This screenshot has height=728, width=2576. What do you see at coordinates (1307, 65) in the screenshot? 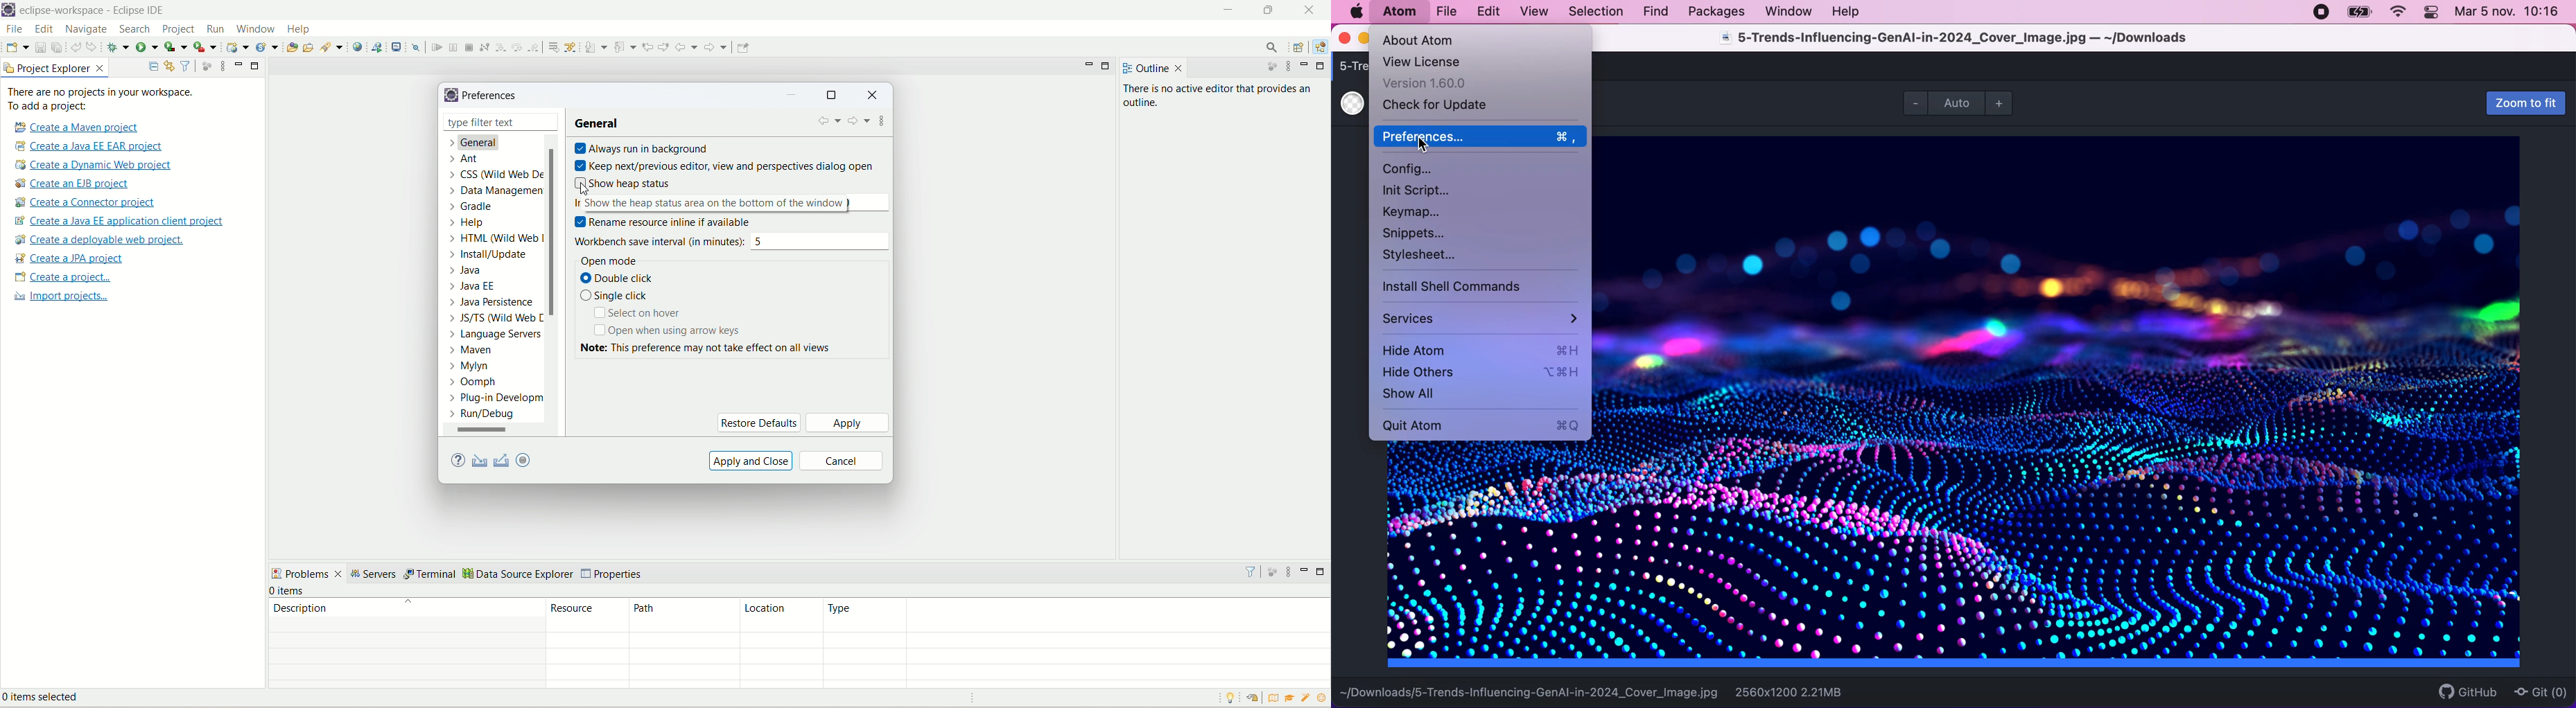
I see `minimize` at bounding box center [1307, 65].